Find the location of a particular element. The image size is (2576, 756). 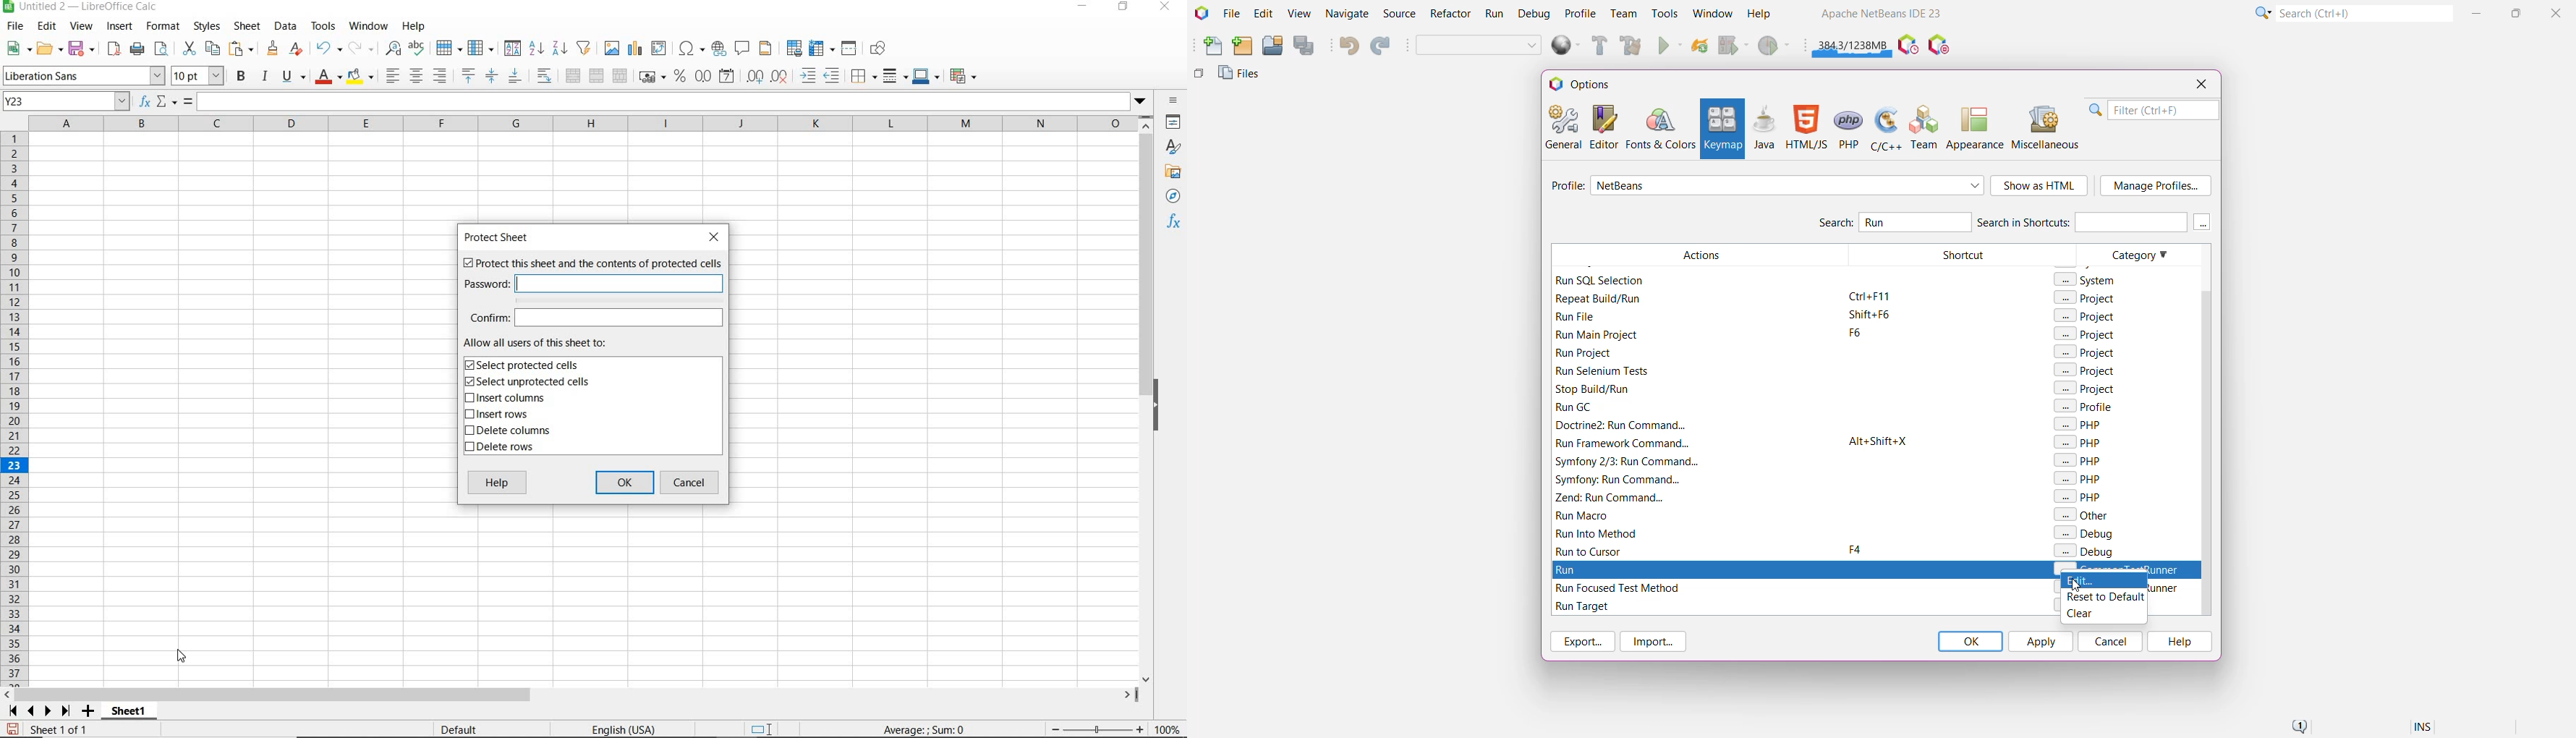

PRINT is located at coordinates (137, 49).